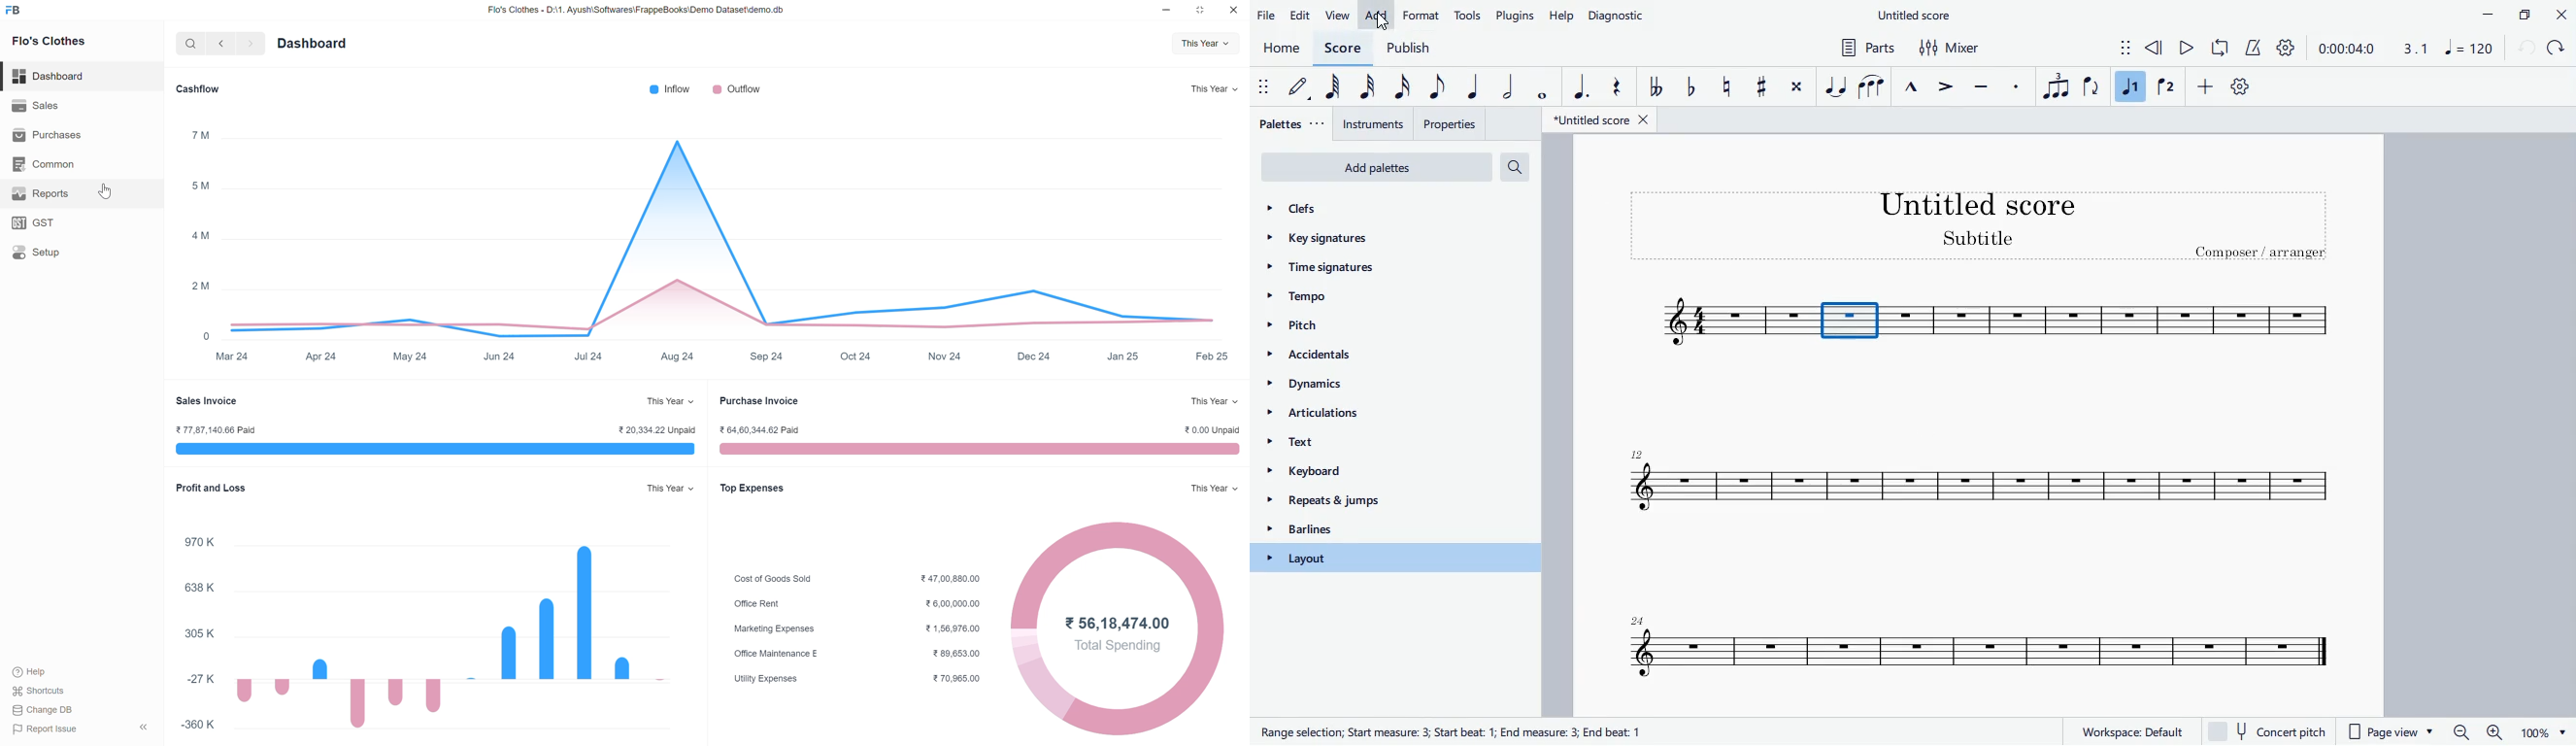 This screenshot has height=756, width=2576. I want to click on format, so click(1422, 14).